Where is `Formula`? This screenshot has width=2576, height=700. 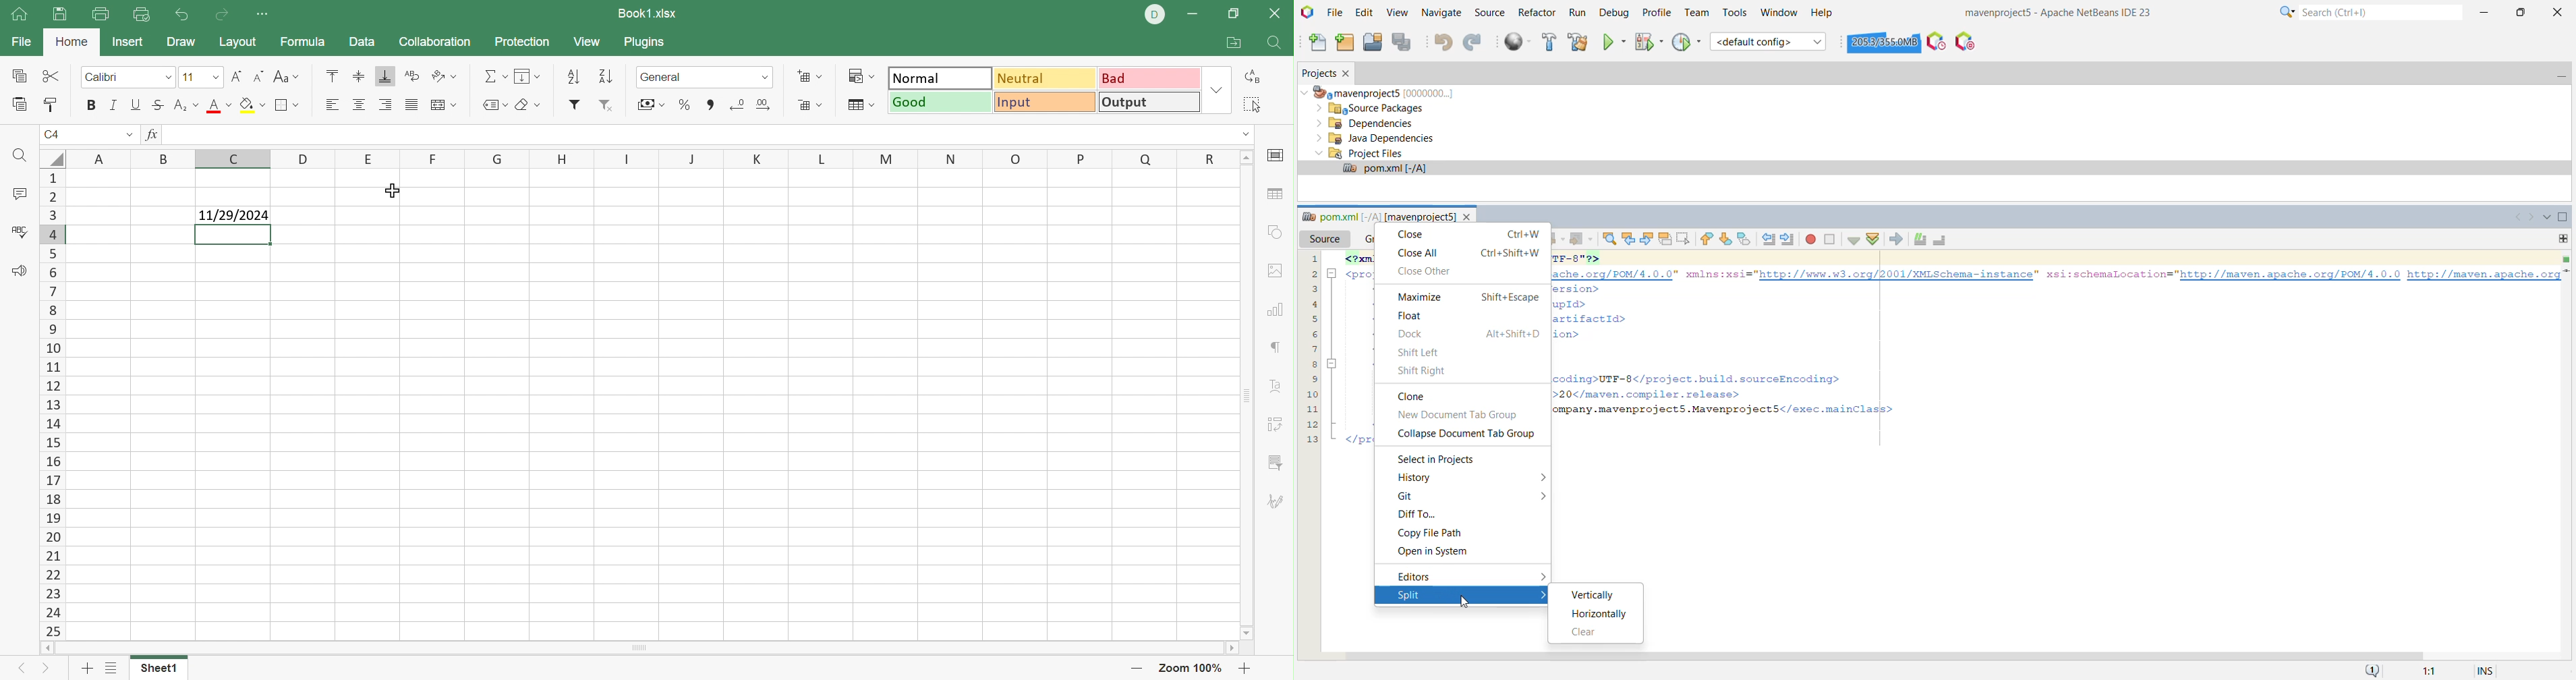
Formula is located at coordinates (306, 41).